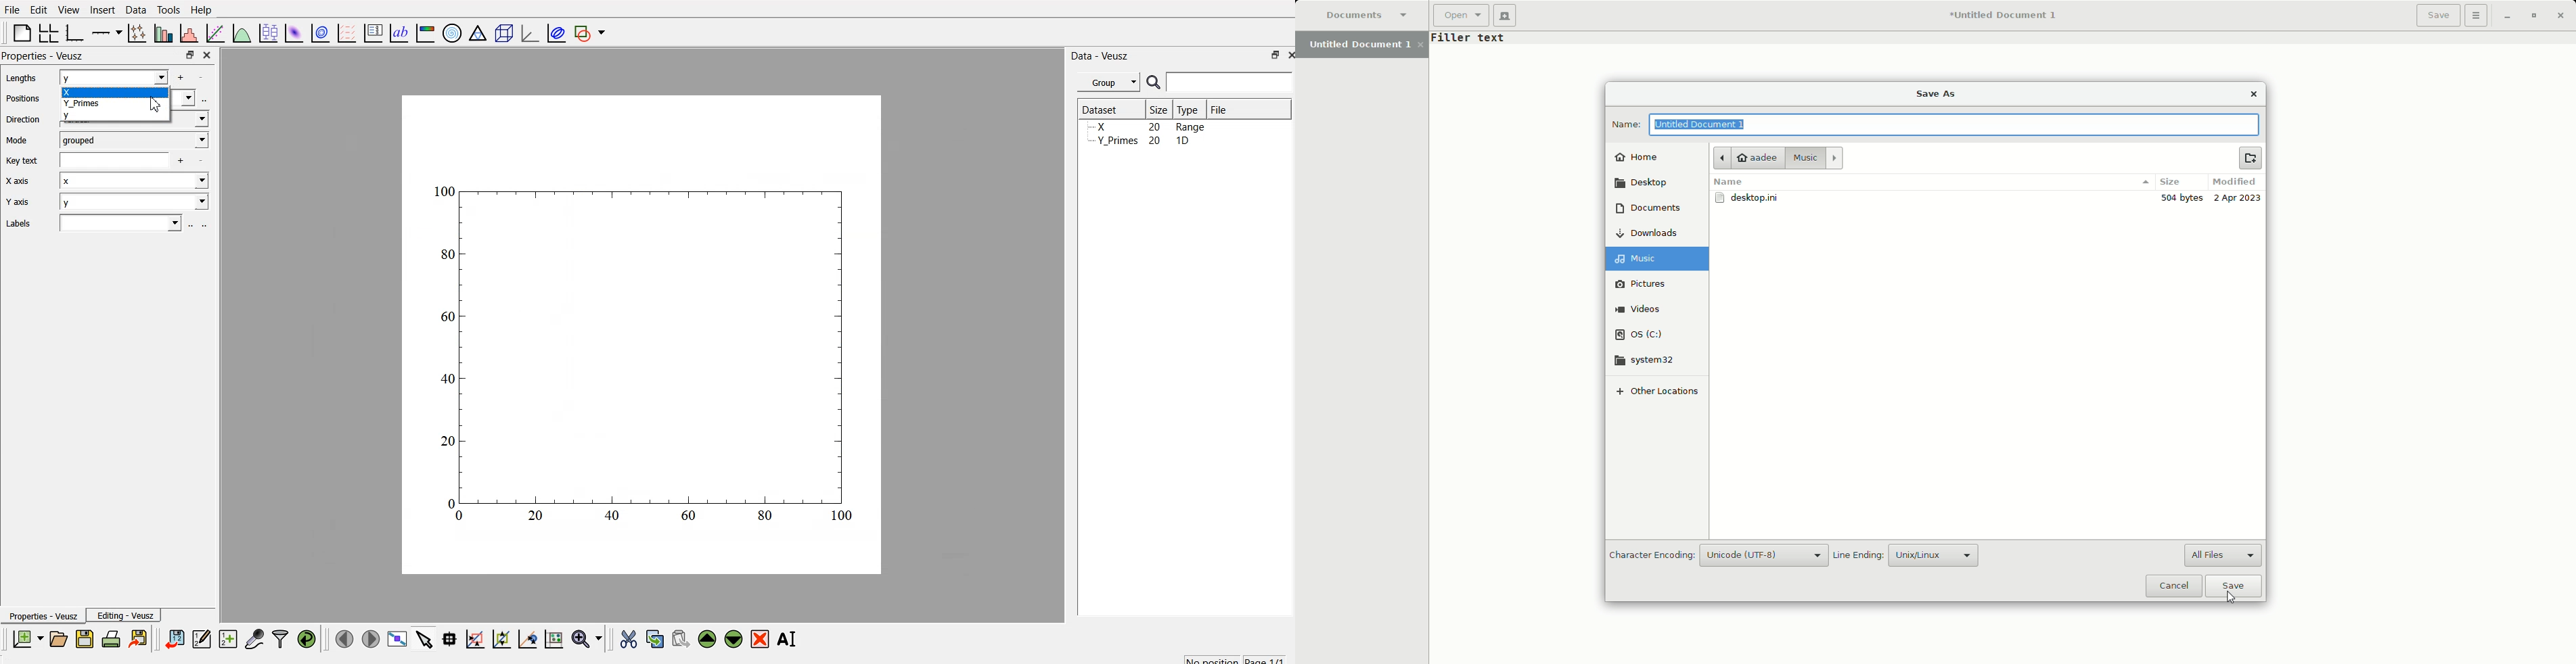  I want to click on Close, so click(2253, 95).